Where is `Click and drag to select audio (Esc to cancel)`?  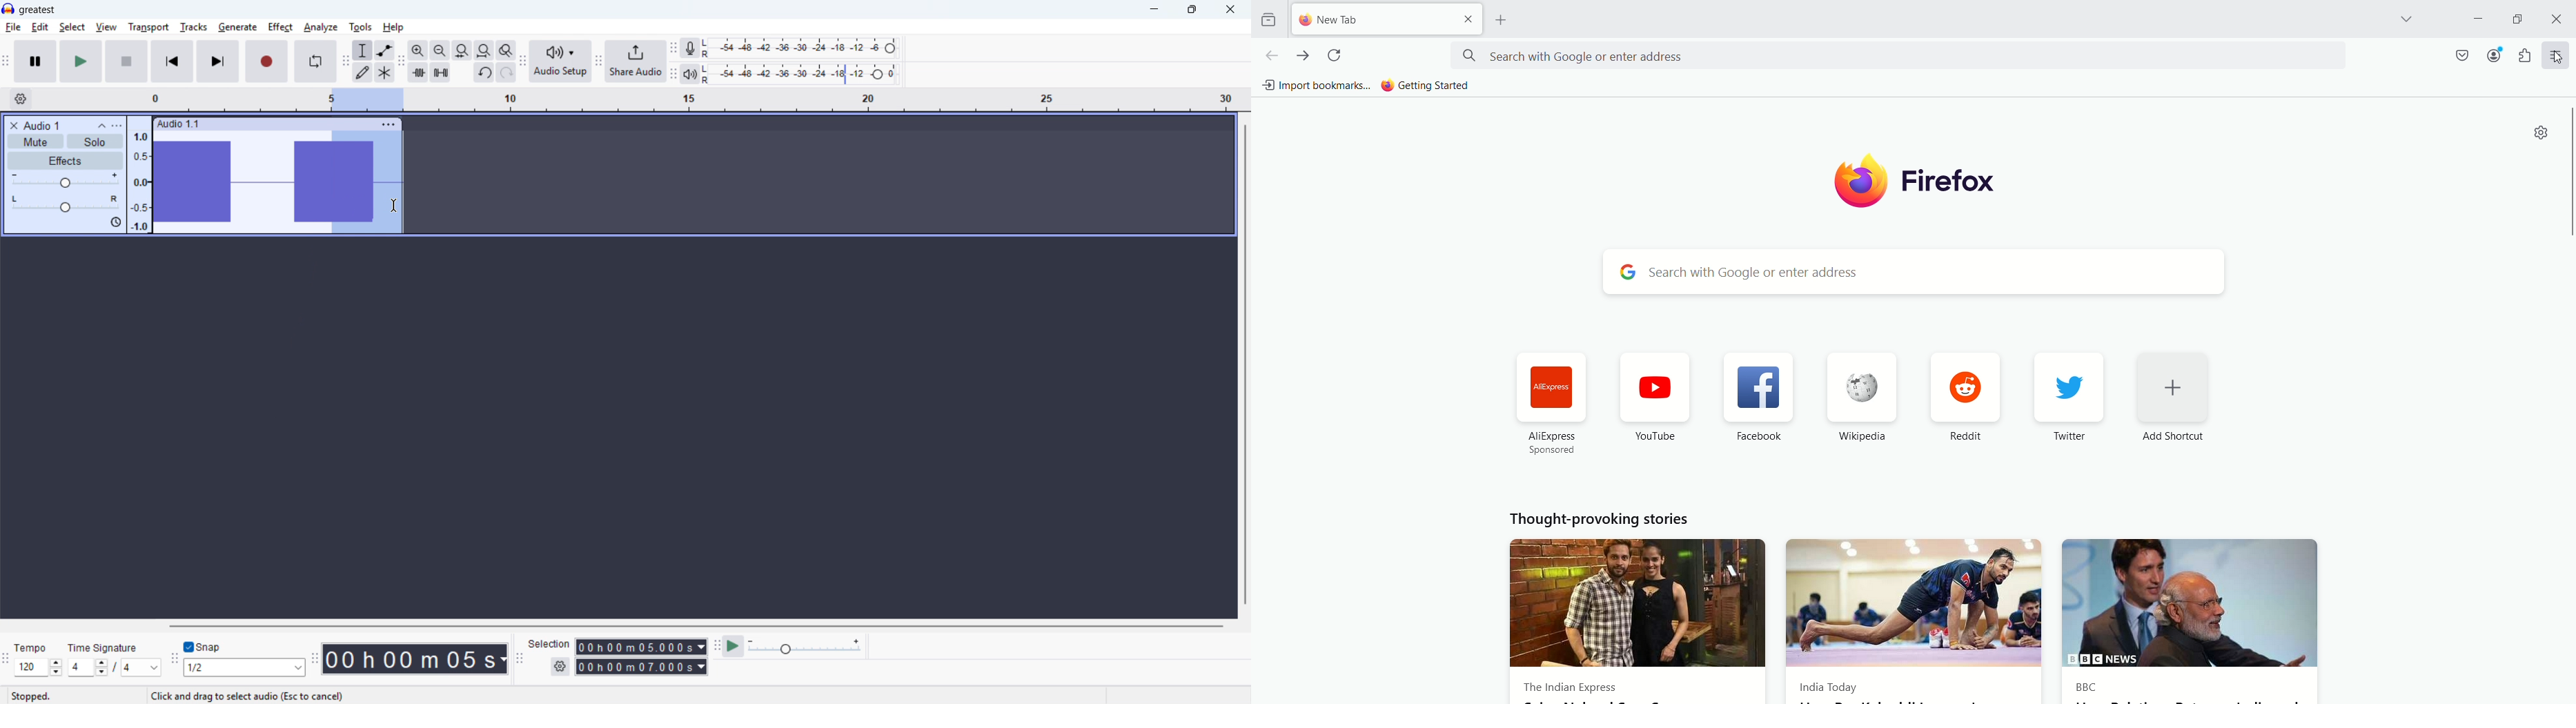
Click and drag to select audio (Esc to cancel) is located at coordinates (248, 697).